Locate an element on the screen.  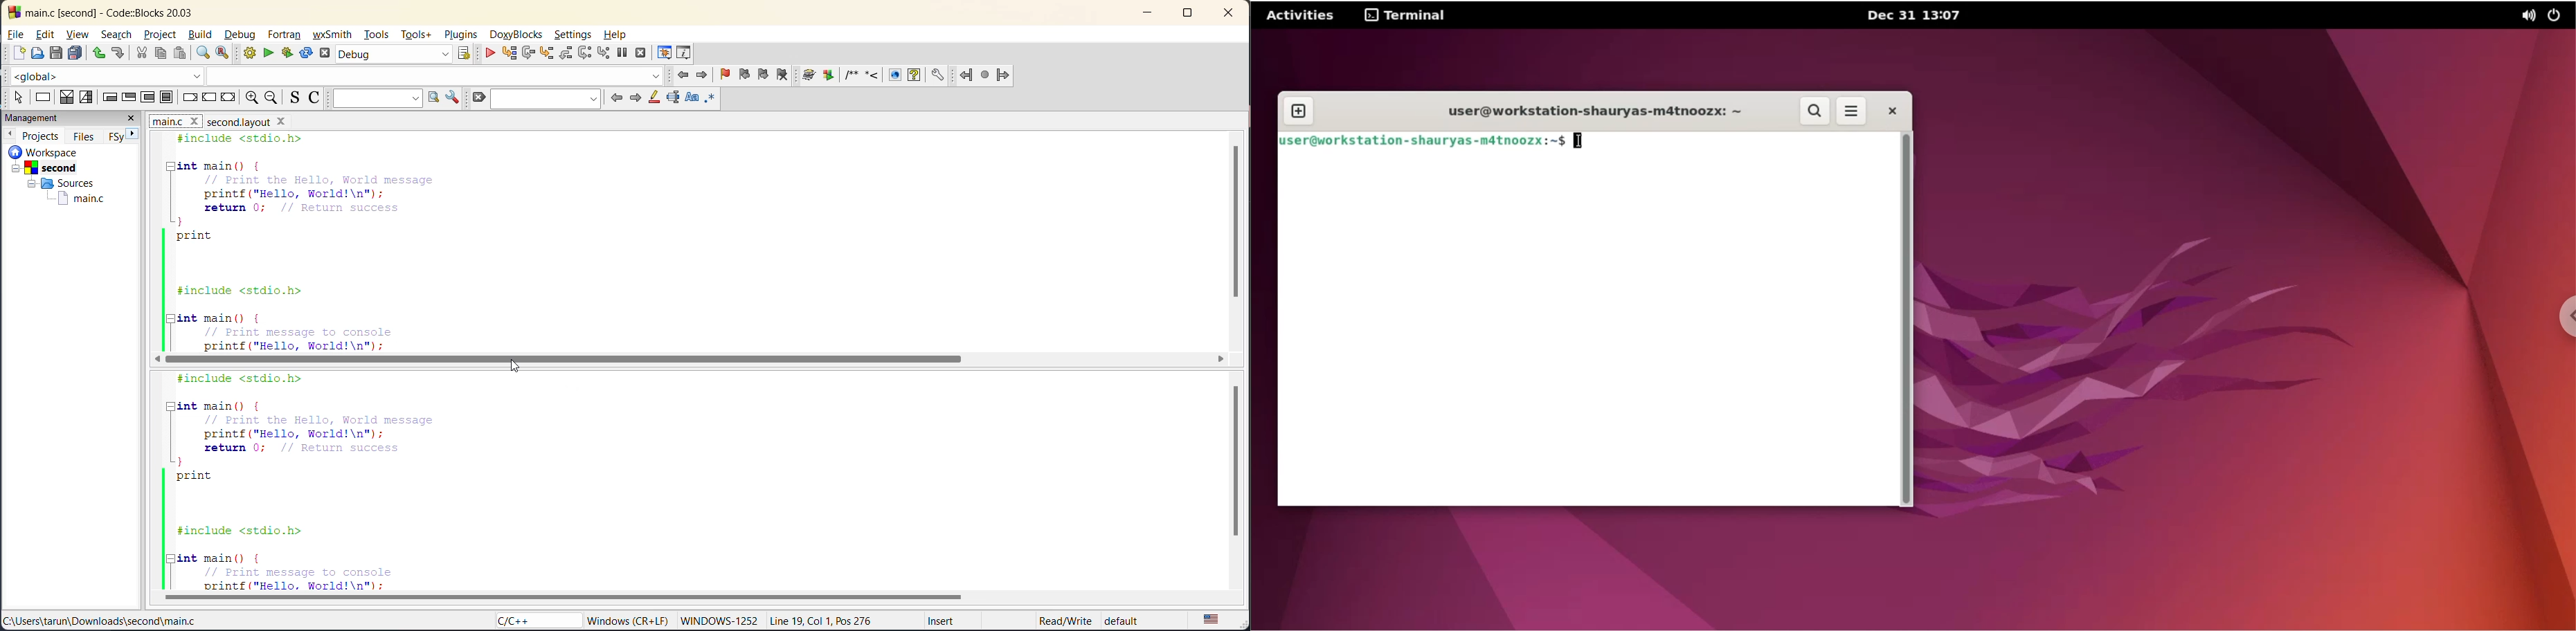
build and run is located at coordinates (289, 51).